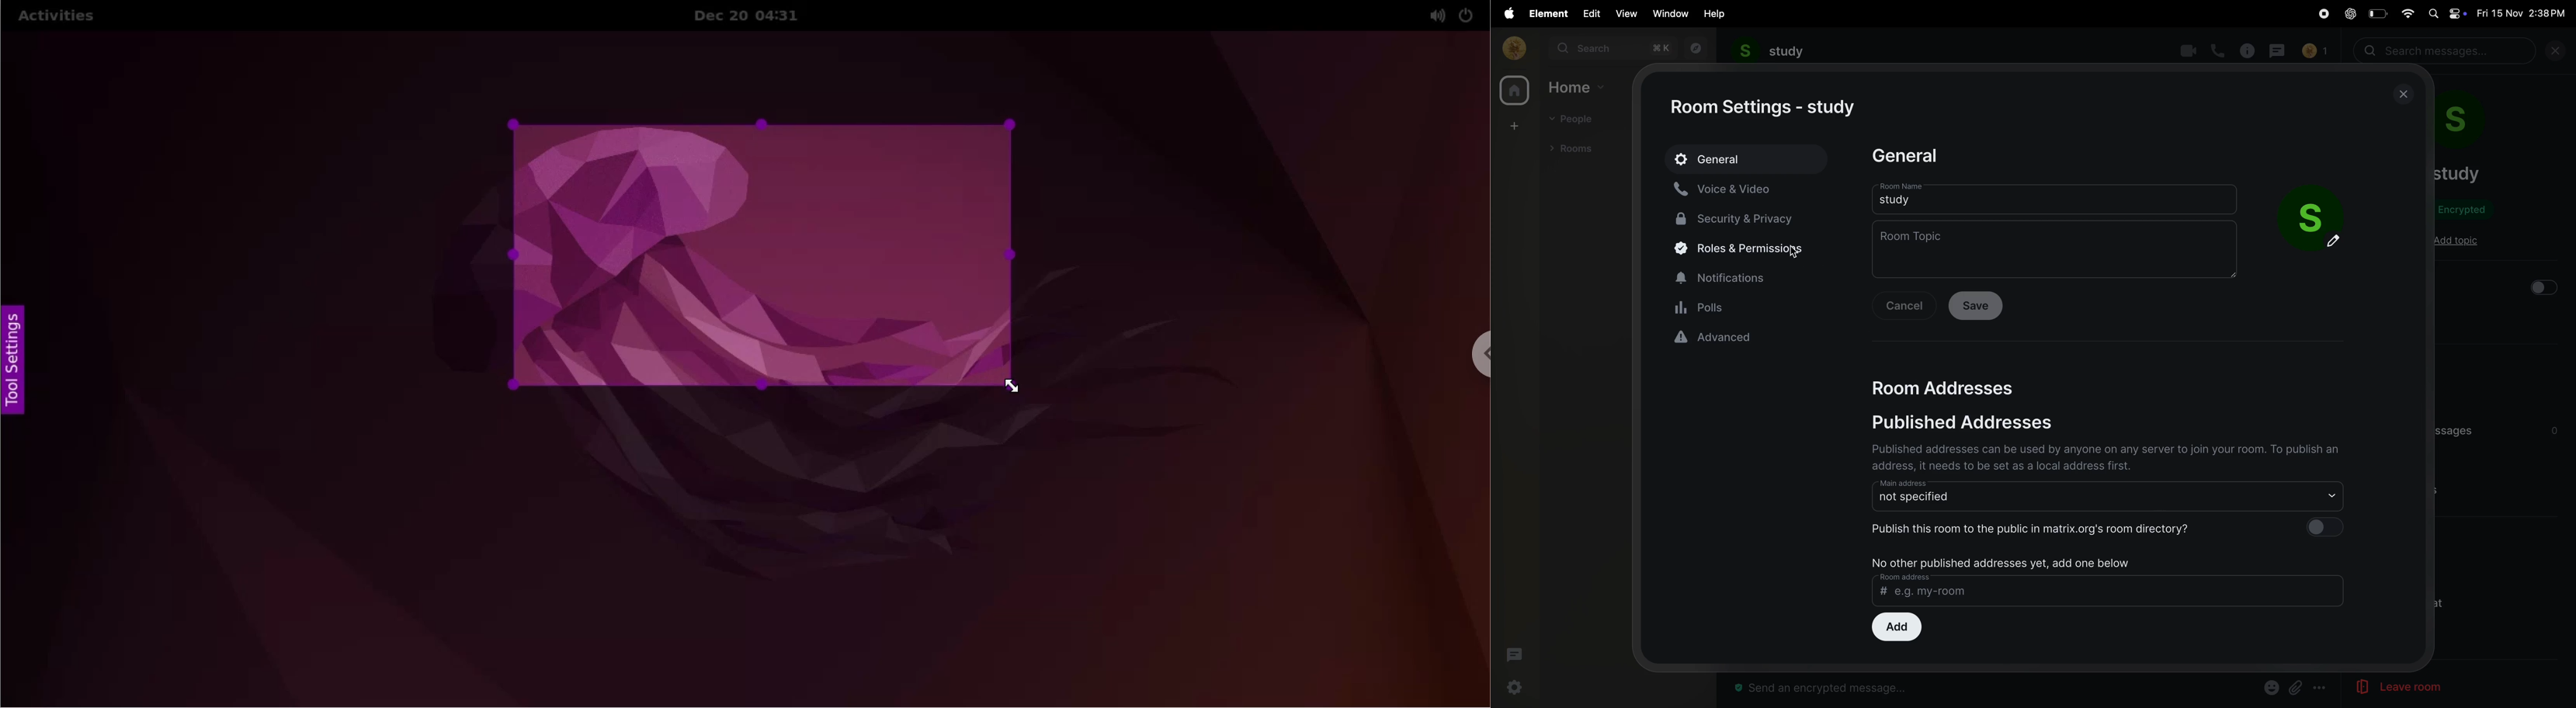 This screenshot has height=728, width=2576. Describe the element at coordinates (1576, 120) in the screenshot. I see `people` at that location.